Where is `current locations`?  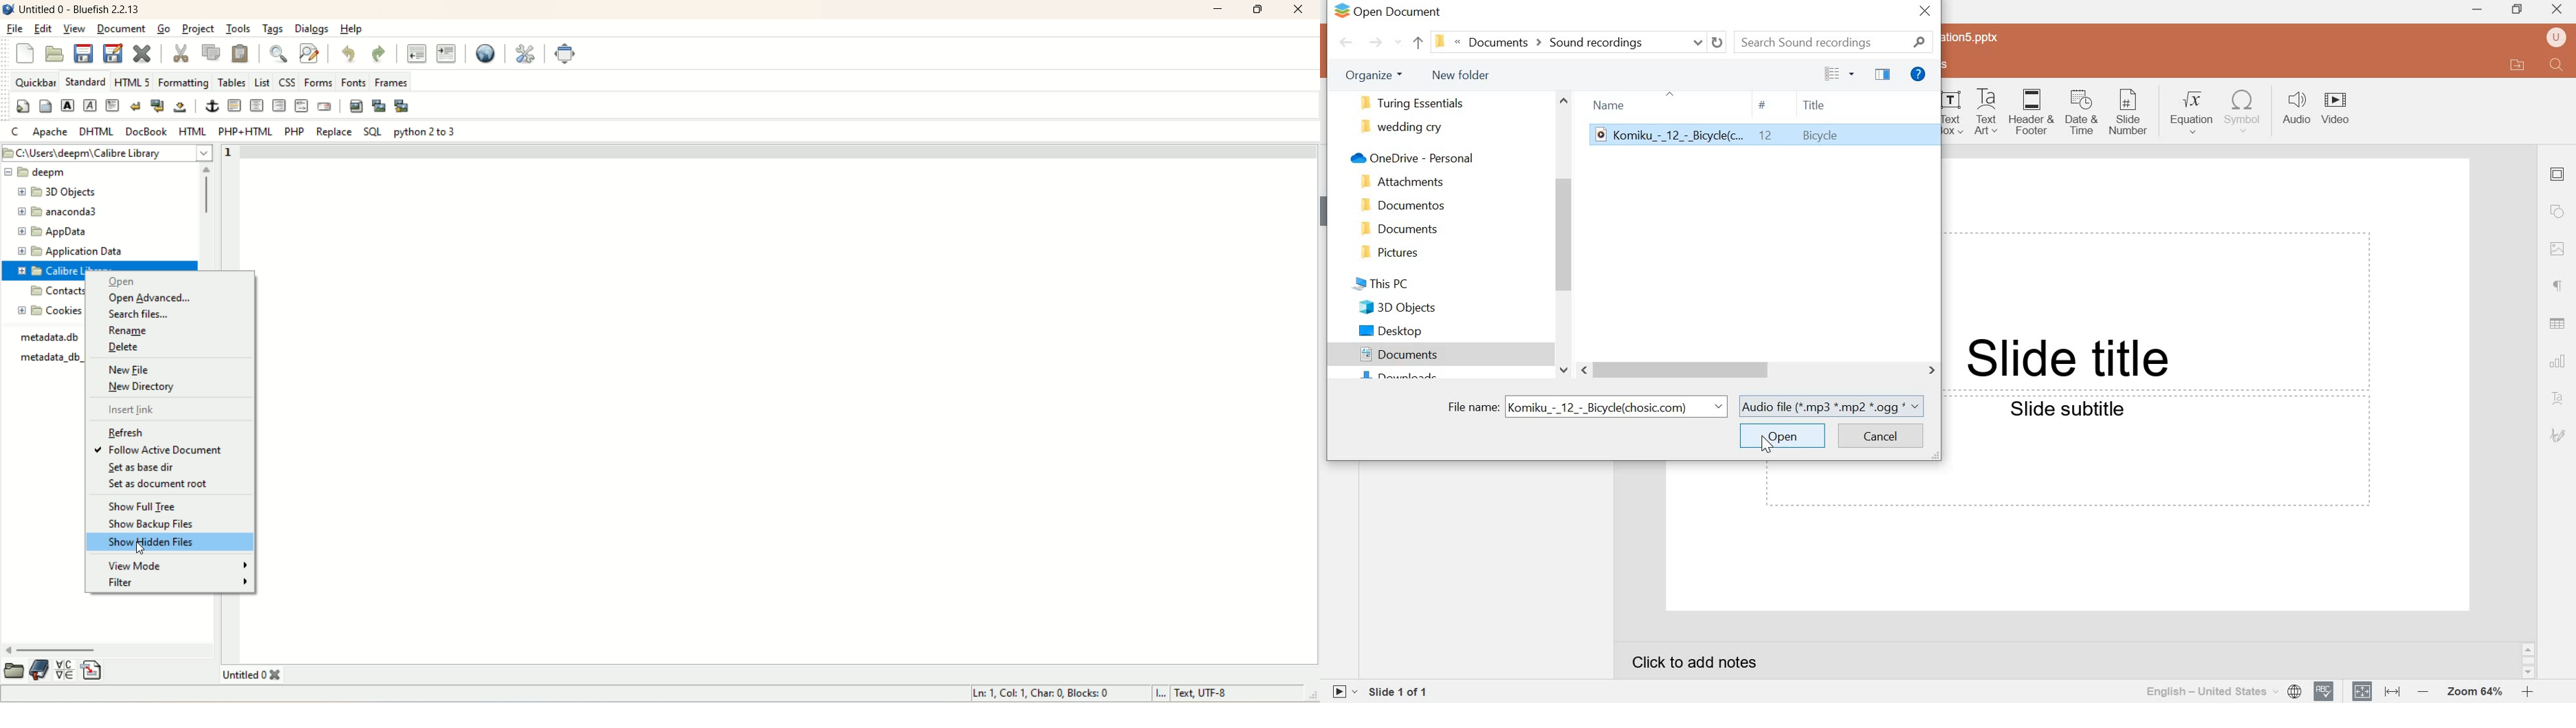 current locations is located at coordinates (1540, 42).